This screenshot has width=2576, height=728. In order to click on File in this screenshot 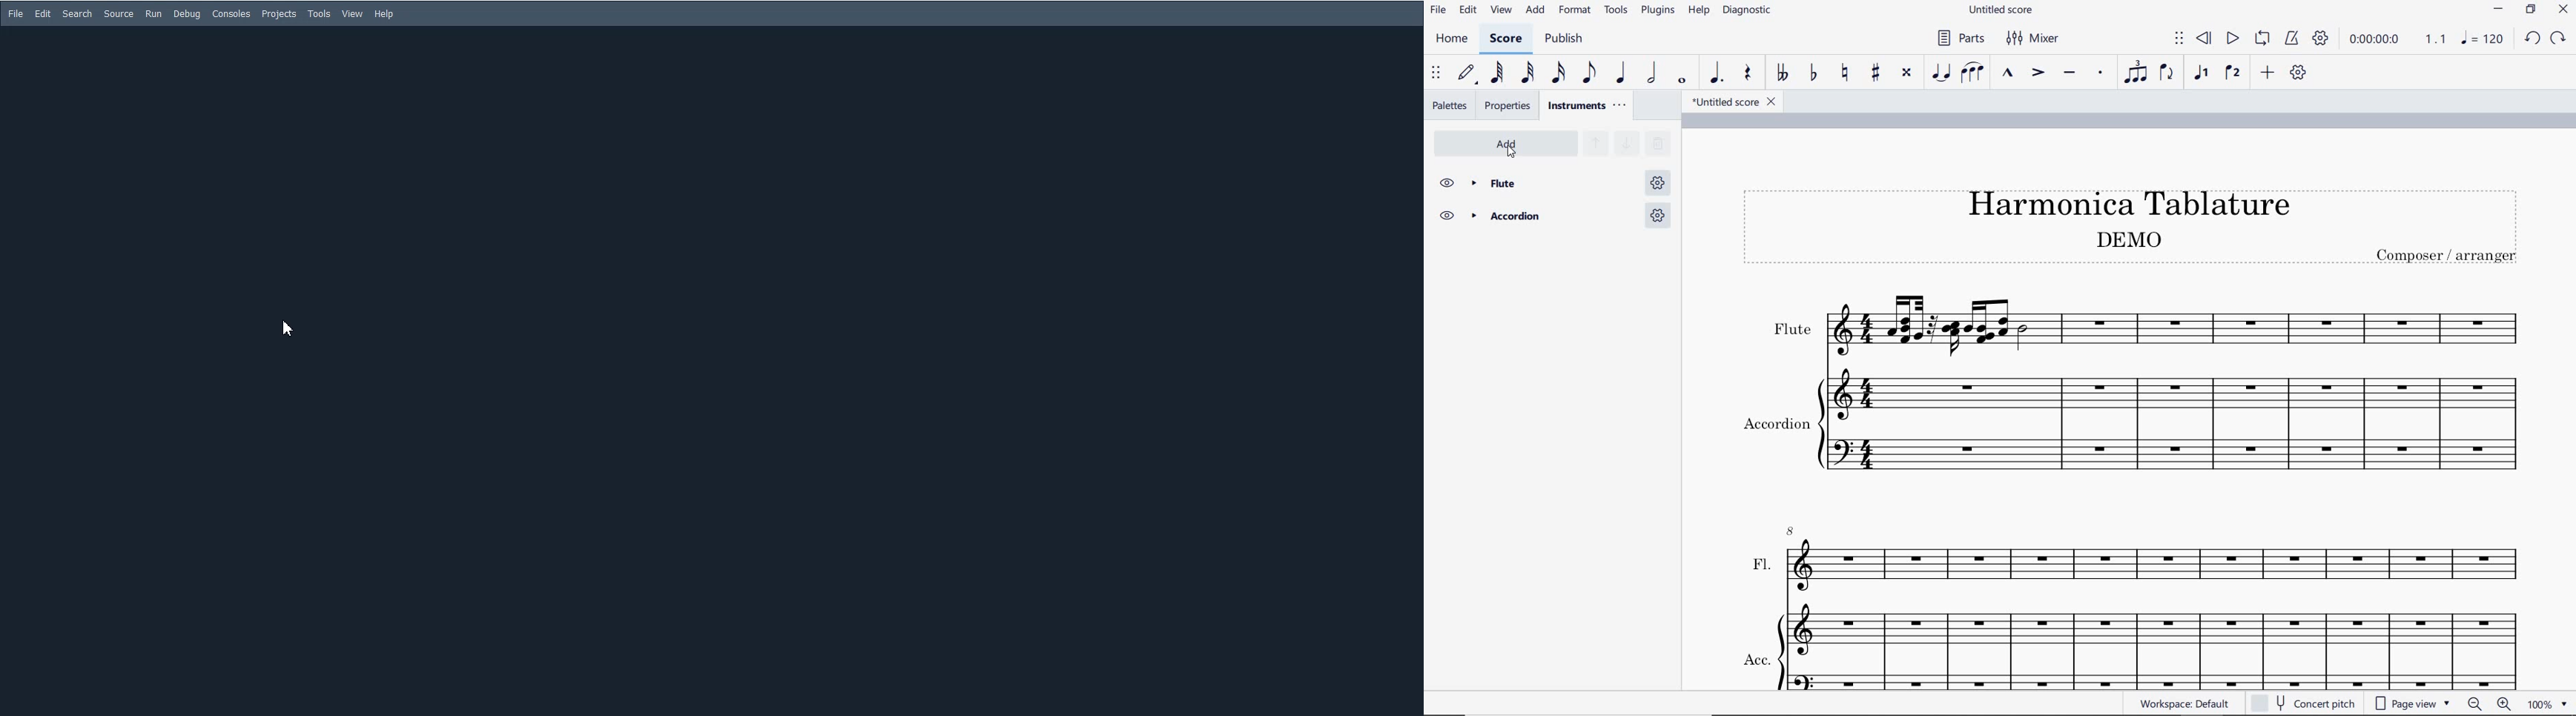, I will do `click(15, 13)`.